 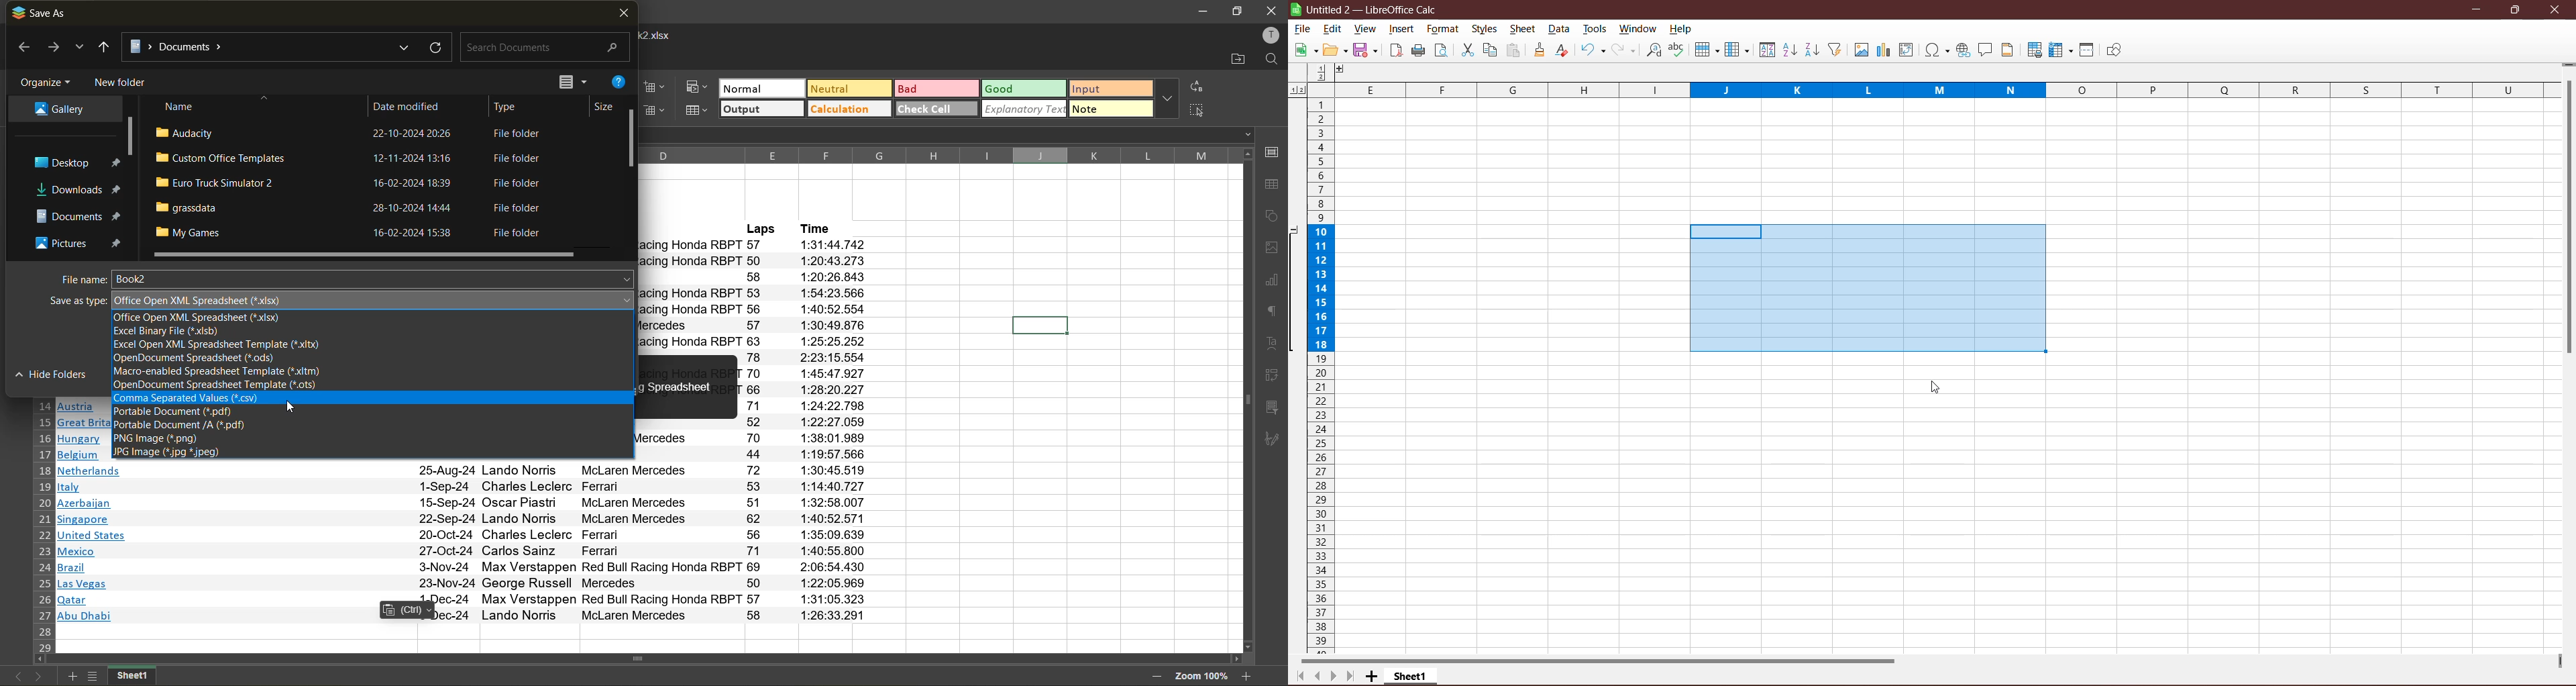 I want to click on Redo, so click(x=1625, y=50).